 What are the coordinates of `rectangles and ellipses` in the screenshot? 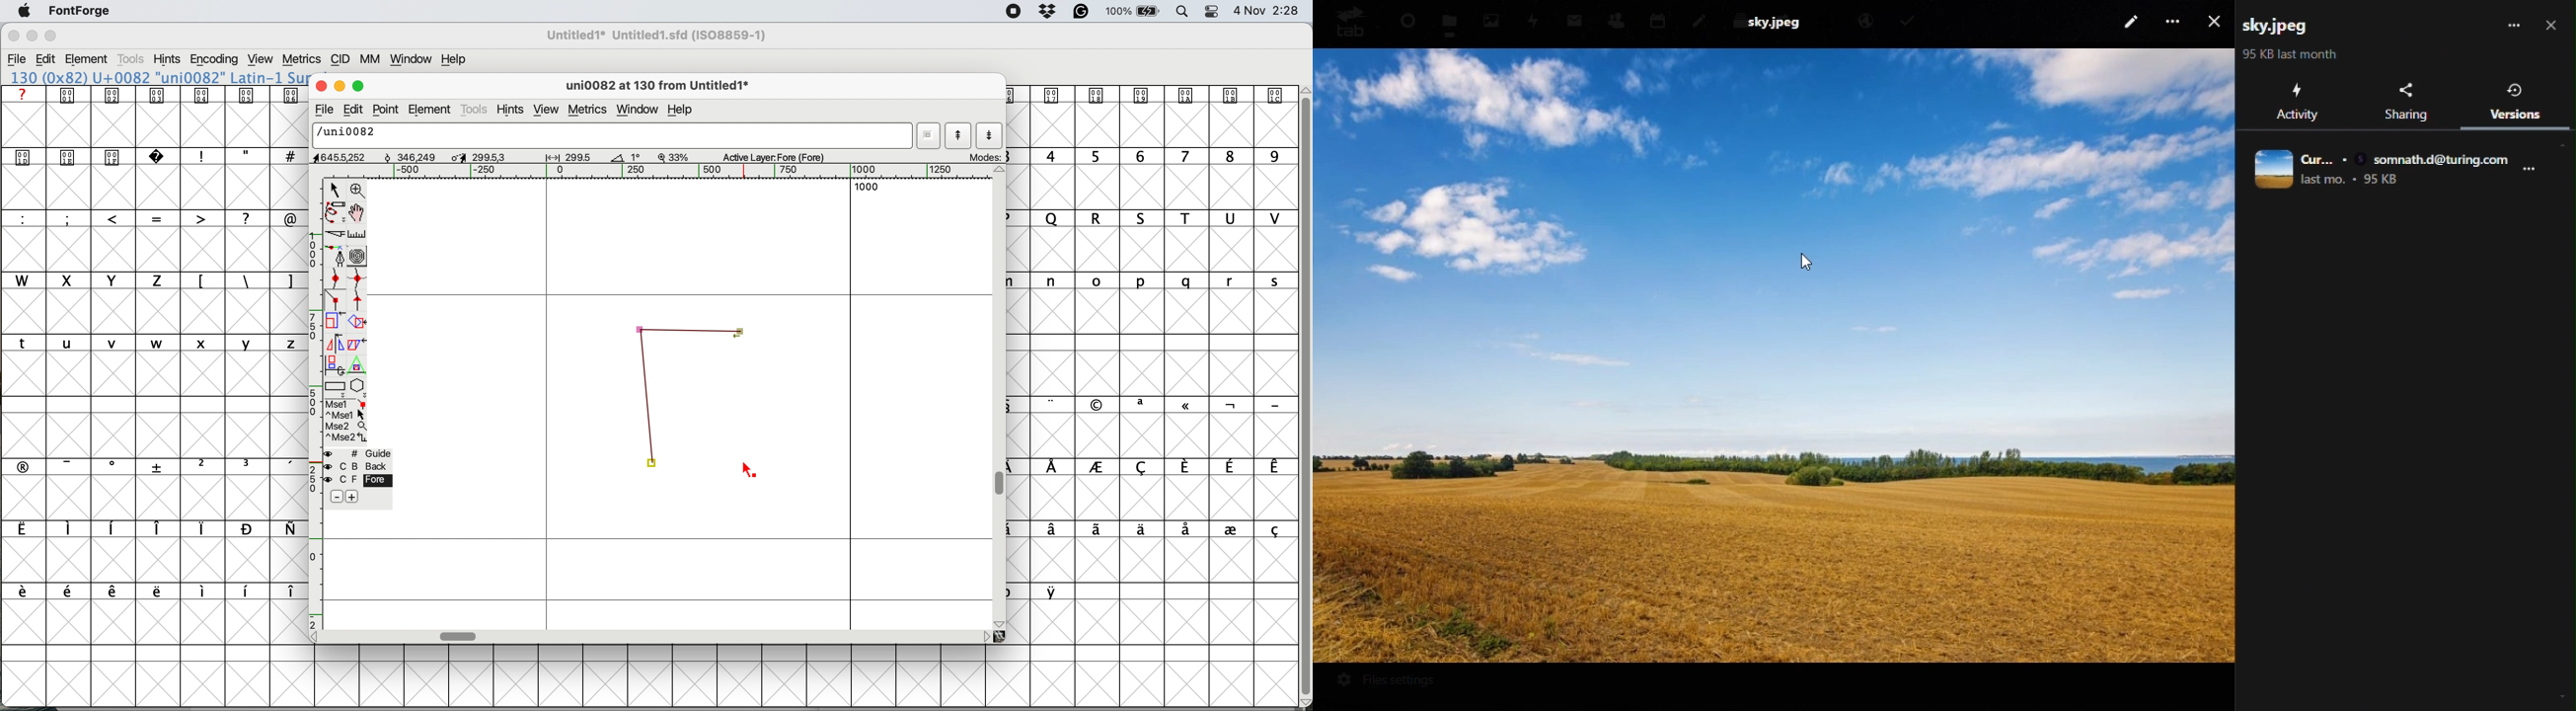 It's located at (337, 387).